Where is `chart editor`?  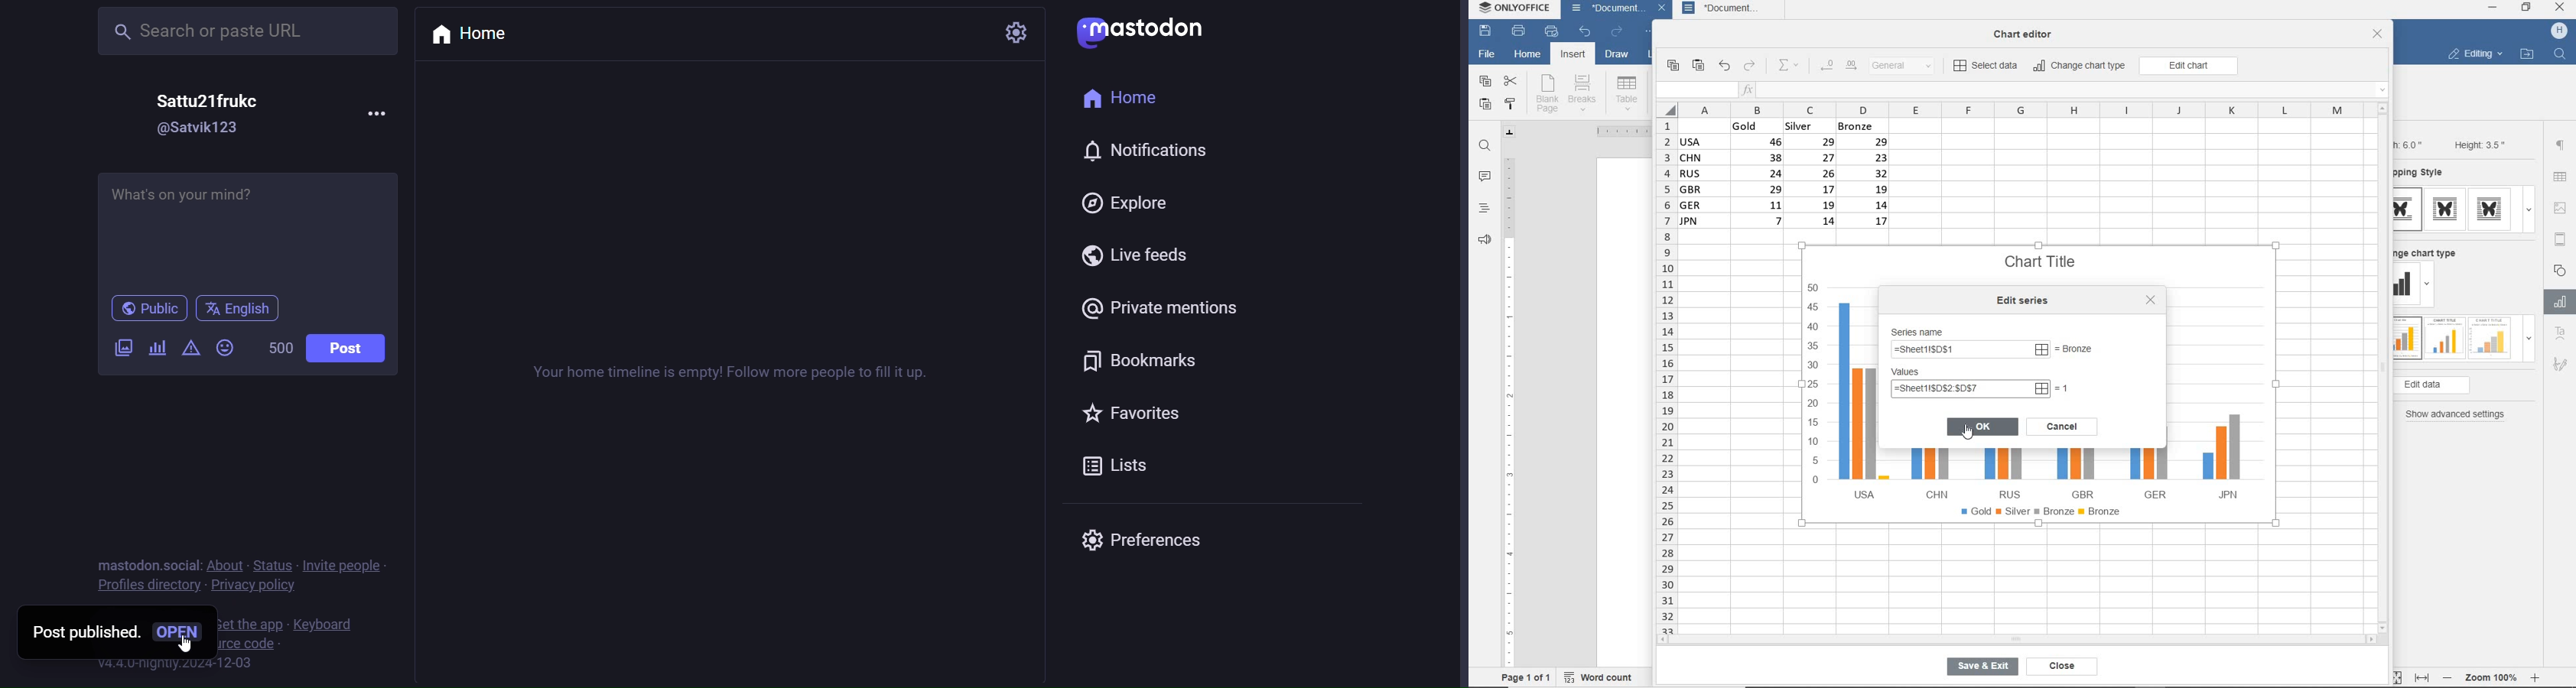
chart editor is located at coordinates (2028, 30).